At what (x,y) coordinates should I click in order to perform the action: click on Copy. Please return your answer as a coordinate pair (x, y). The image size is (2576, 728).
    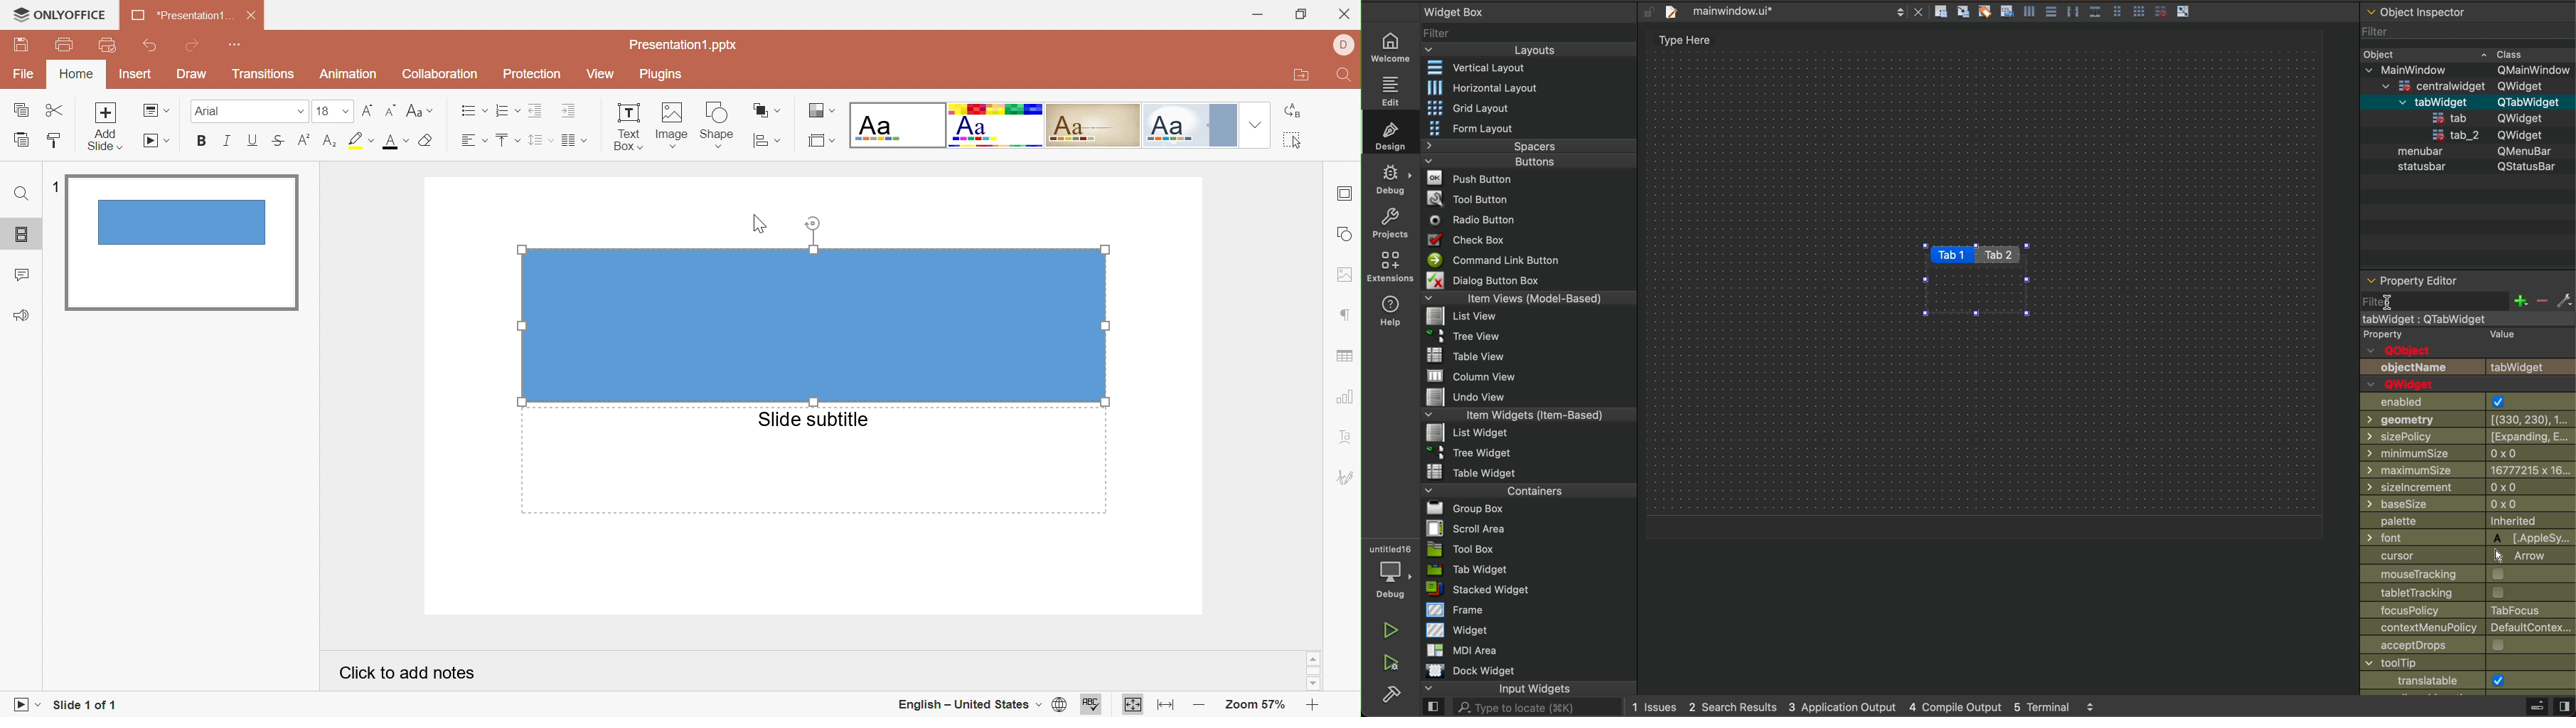
    Looking at the image, I should click on (21, 111).